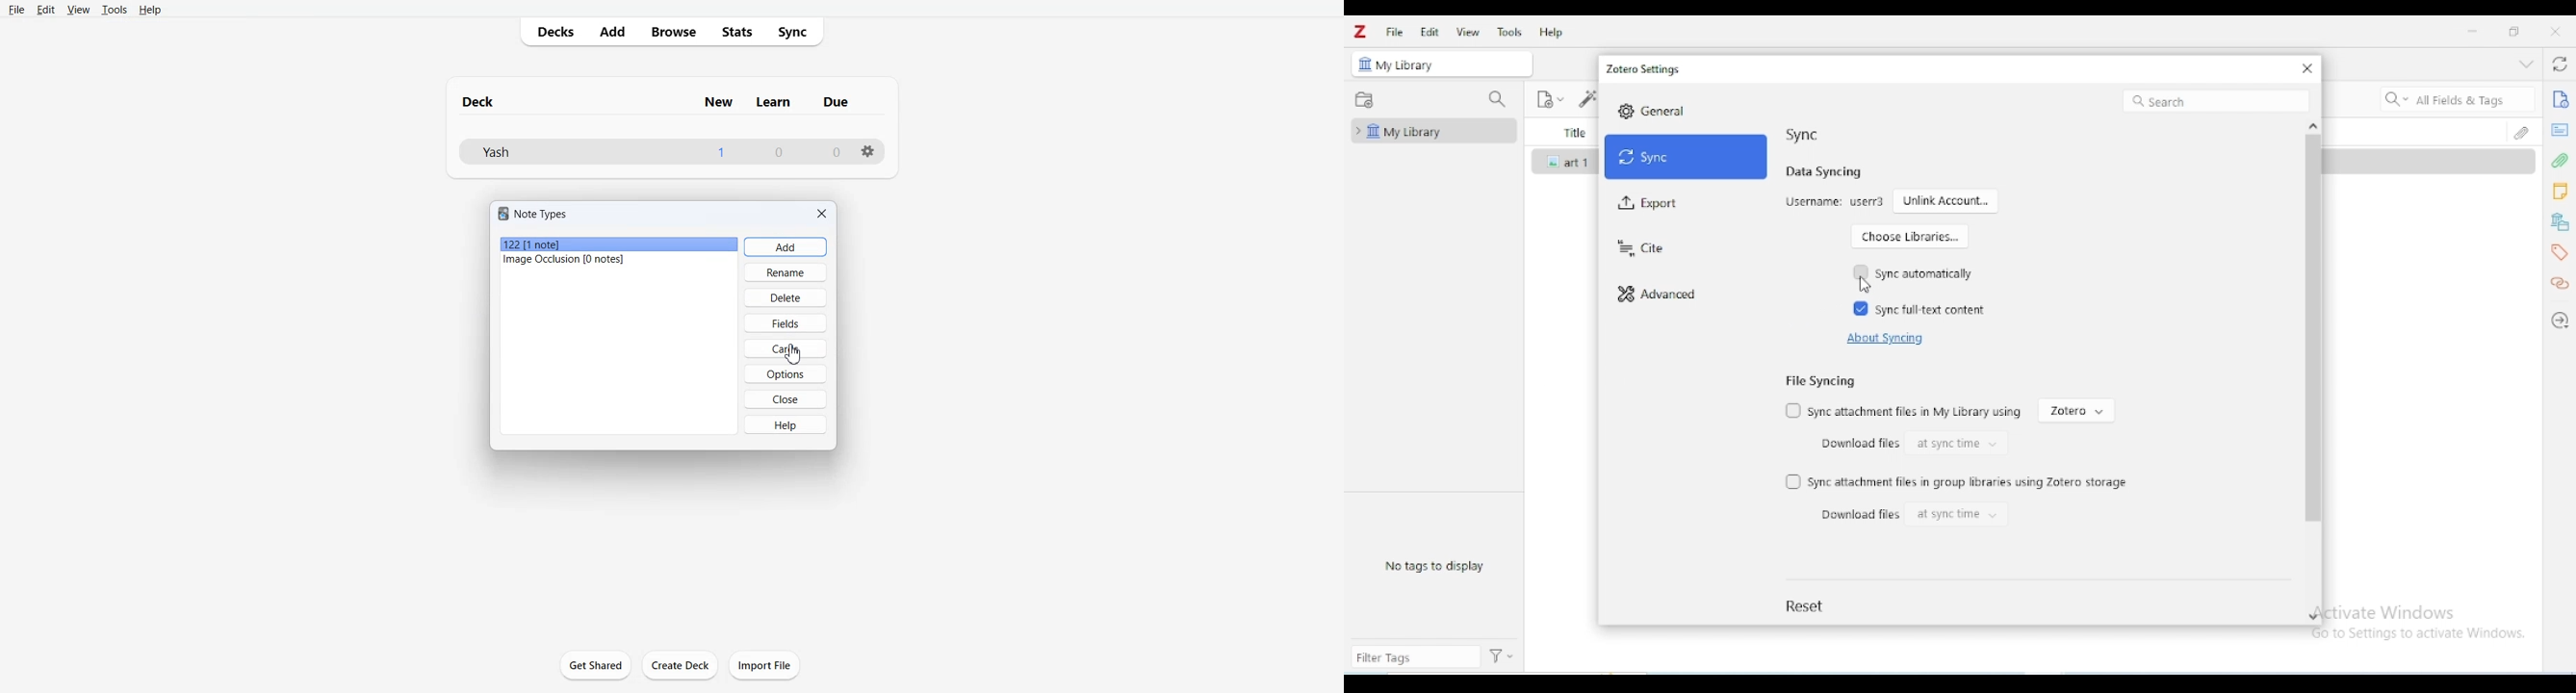  What do you see at coordinates (1909, 236) in the screenshot?
I see `choose libraries` at bounding box center [1909, 236].